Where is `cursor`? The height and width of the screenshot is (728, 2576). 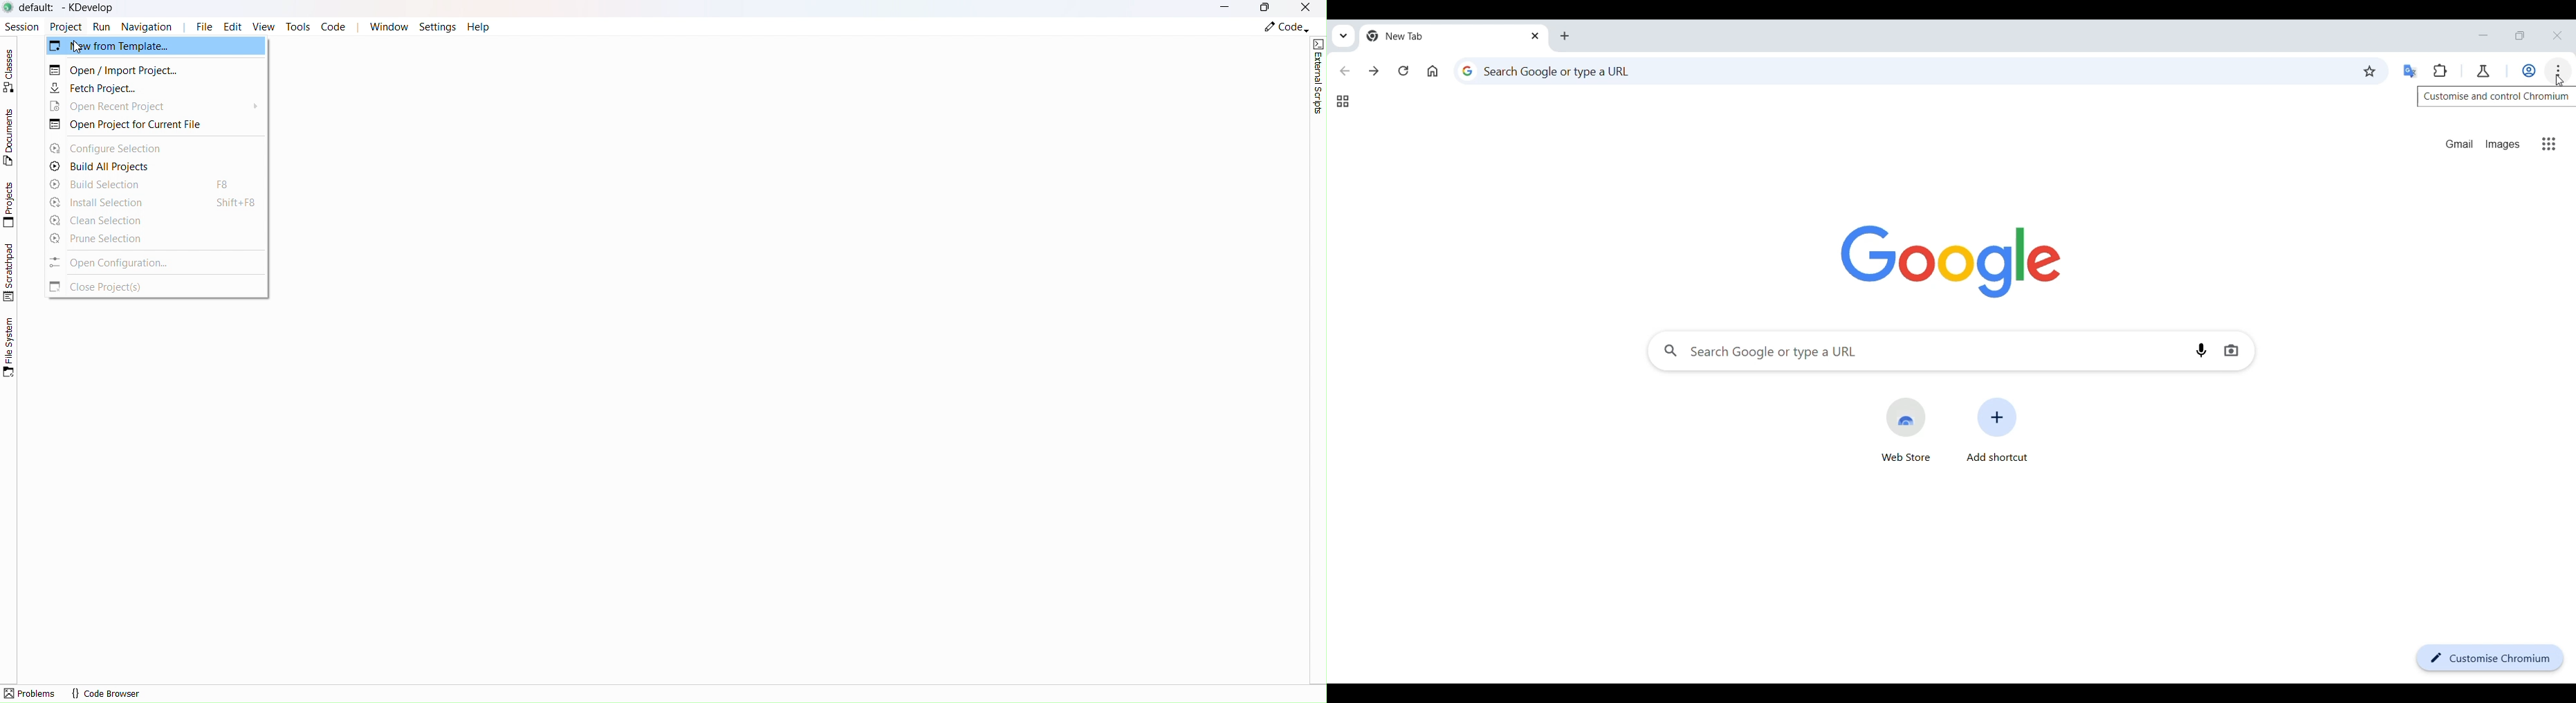 cursor is located at coordinates (78, 47).